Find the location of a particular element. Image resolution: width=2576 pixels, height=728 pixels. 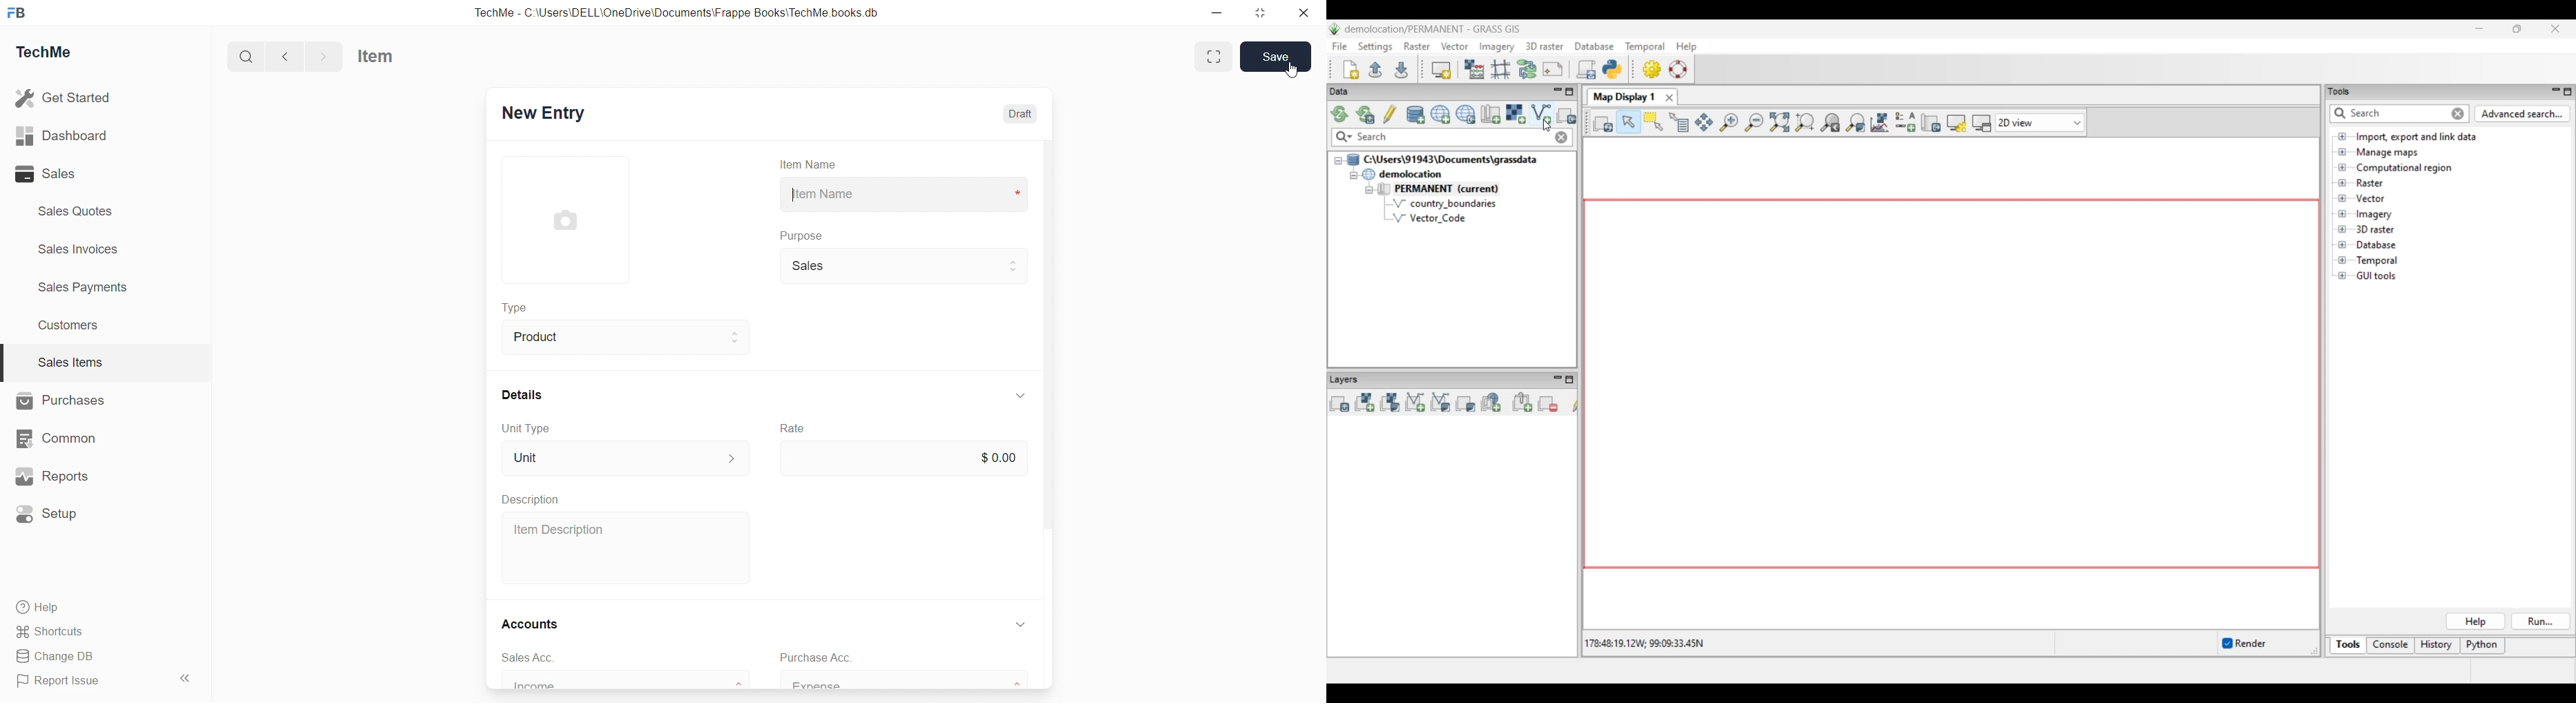

Type is located at coordinates (513, 307).